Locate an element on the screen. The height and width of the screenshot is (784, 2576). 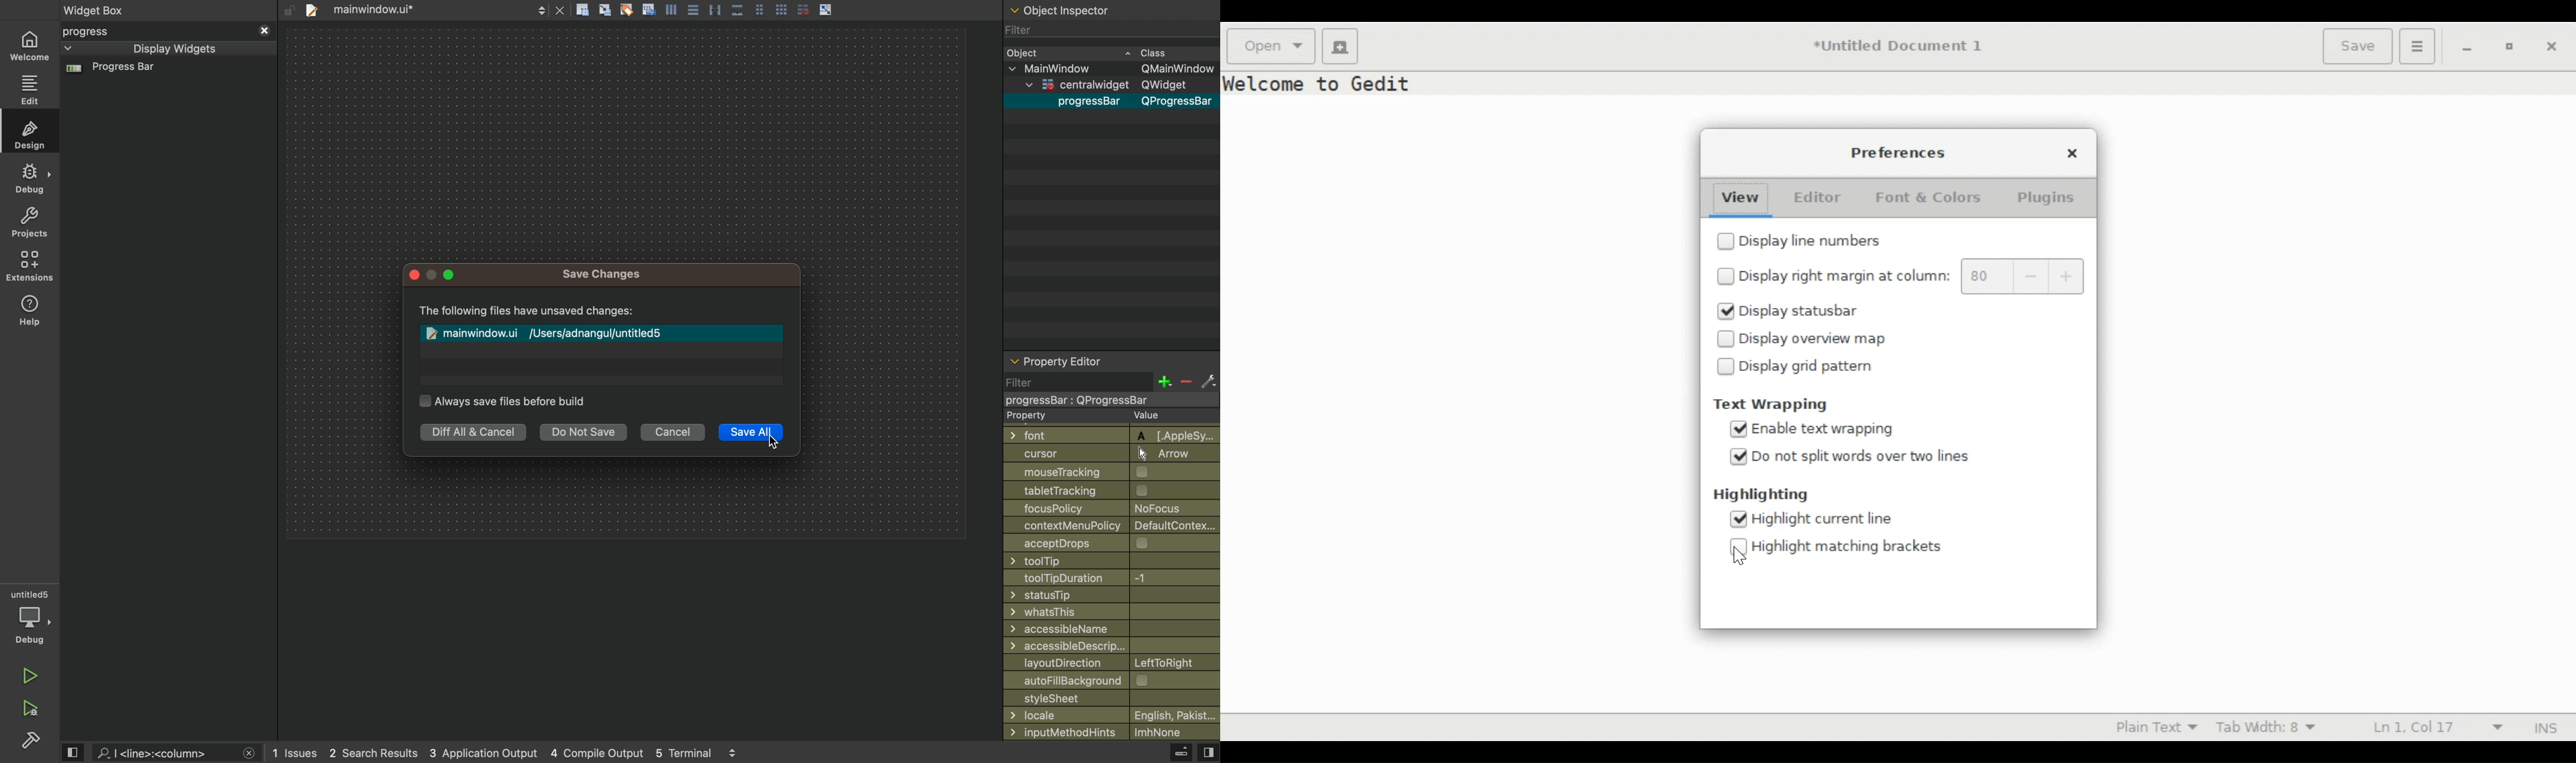
Application menu is located at coordinates (2418, 47).